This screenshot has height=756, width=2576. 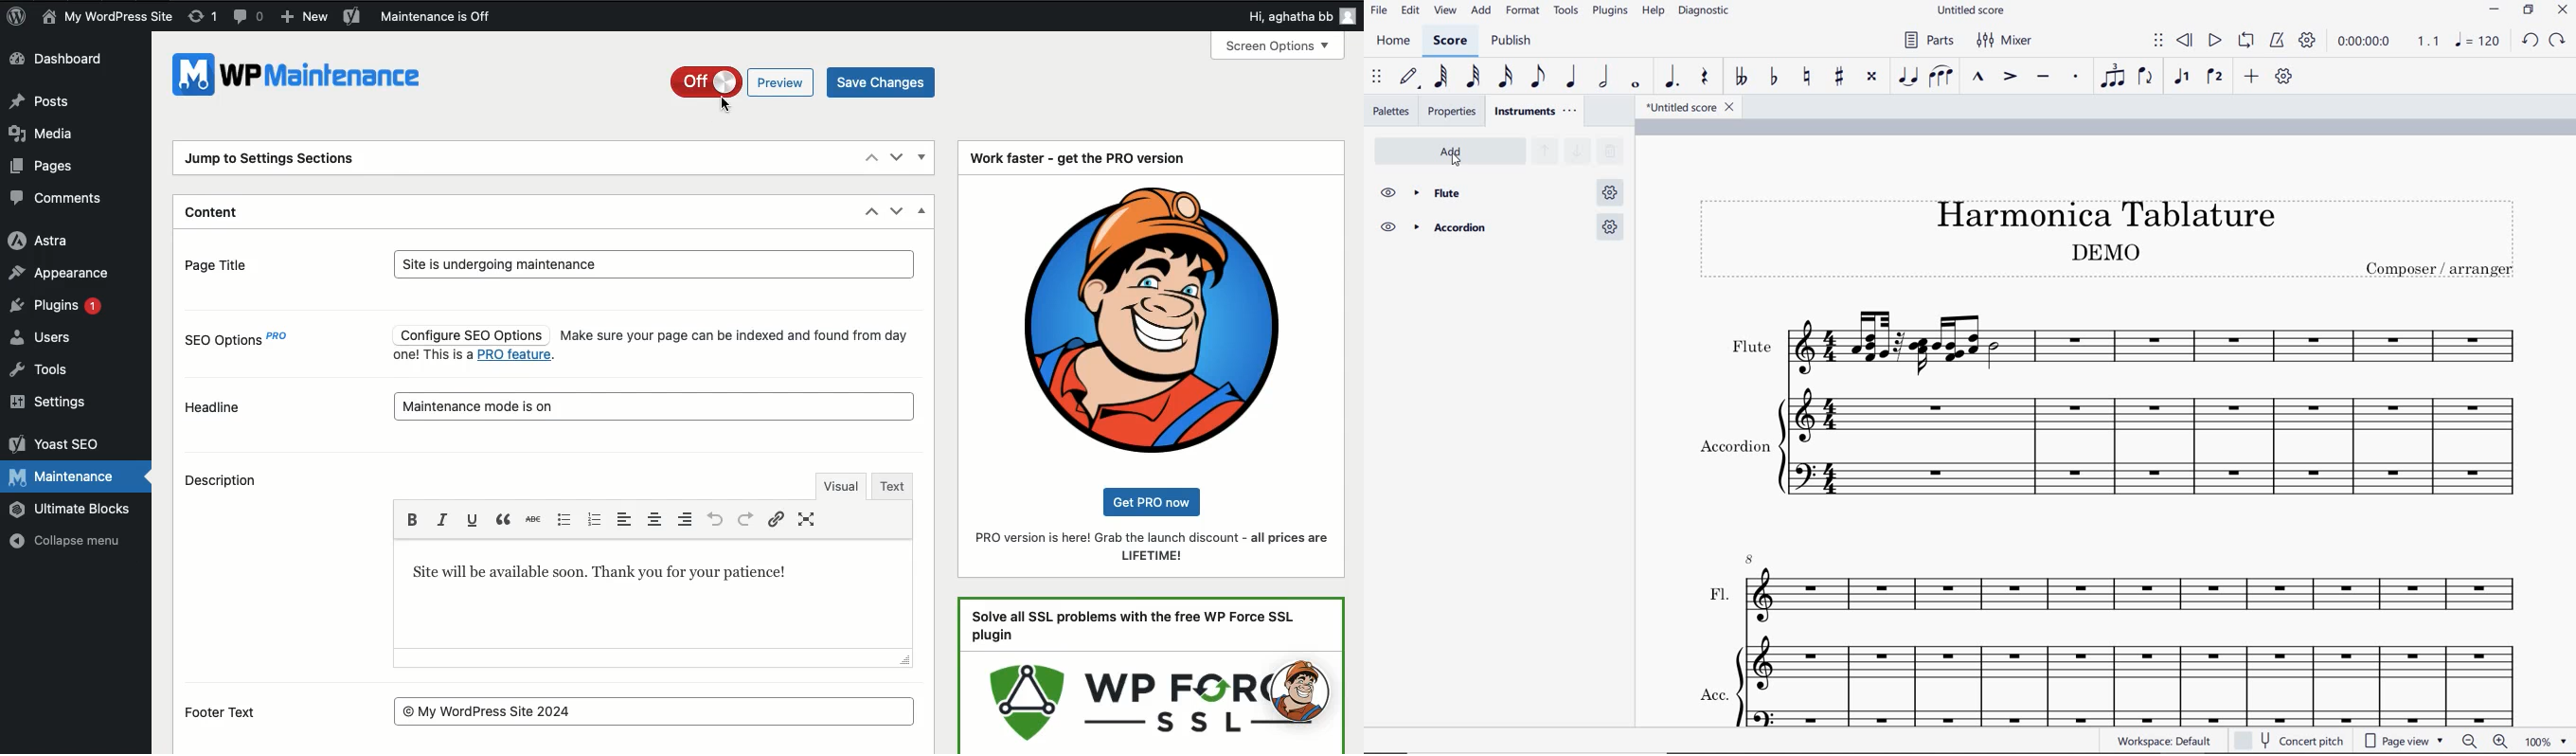 What do you see at coordinates (1441, 77) in the screenshot?
I see `64th note` at bounding box center [1441, 77].